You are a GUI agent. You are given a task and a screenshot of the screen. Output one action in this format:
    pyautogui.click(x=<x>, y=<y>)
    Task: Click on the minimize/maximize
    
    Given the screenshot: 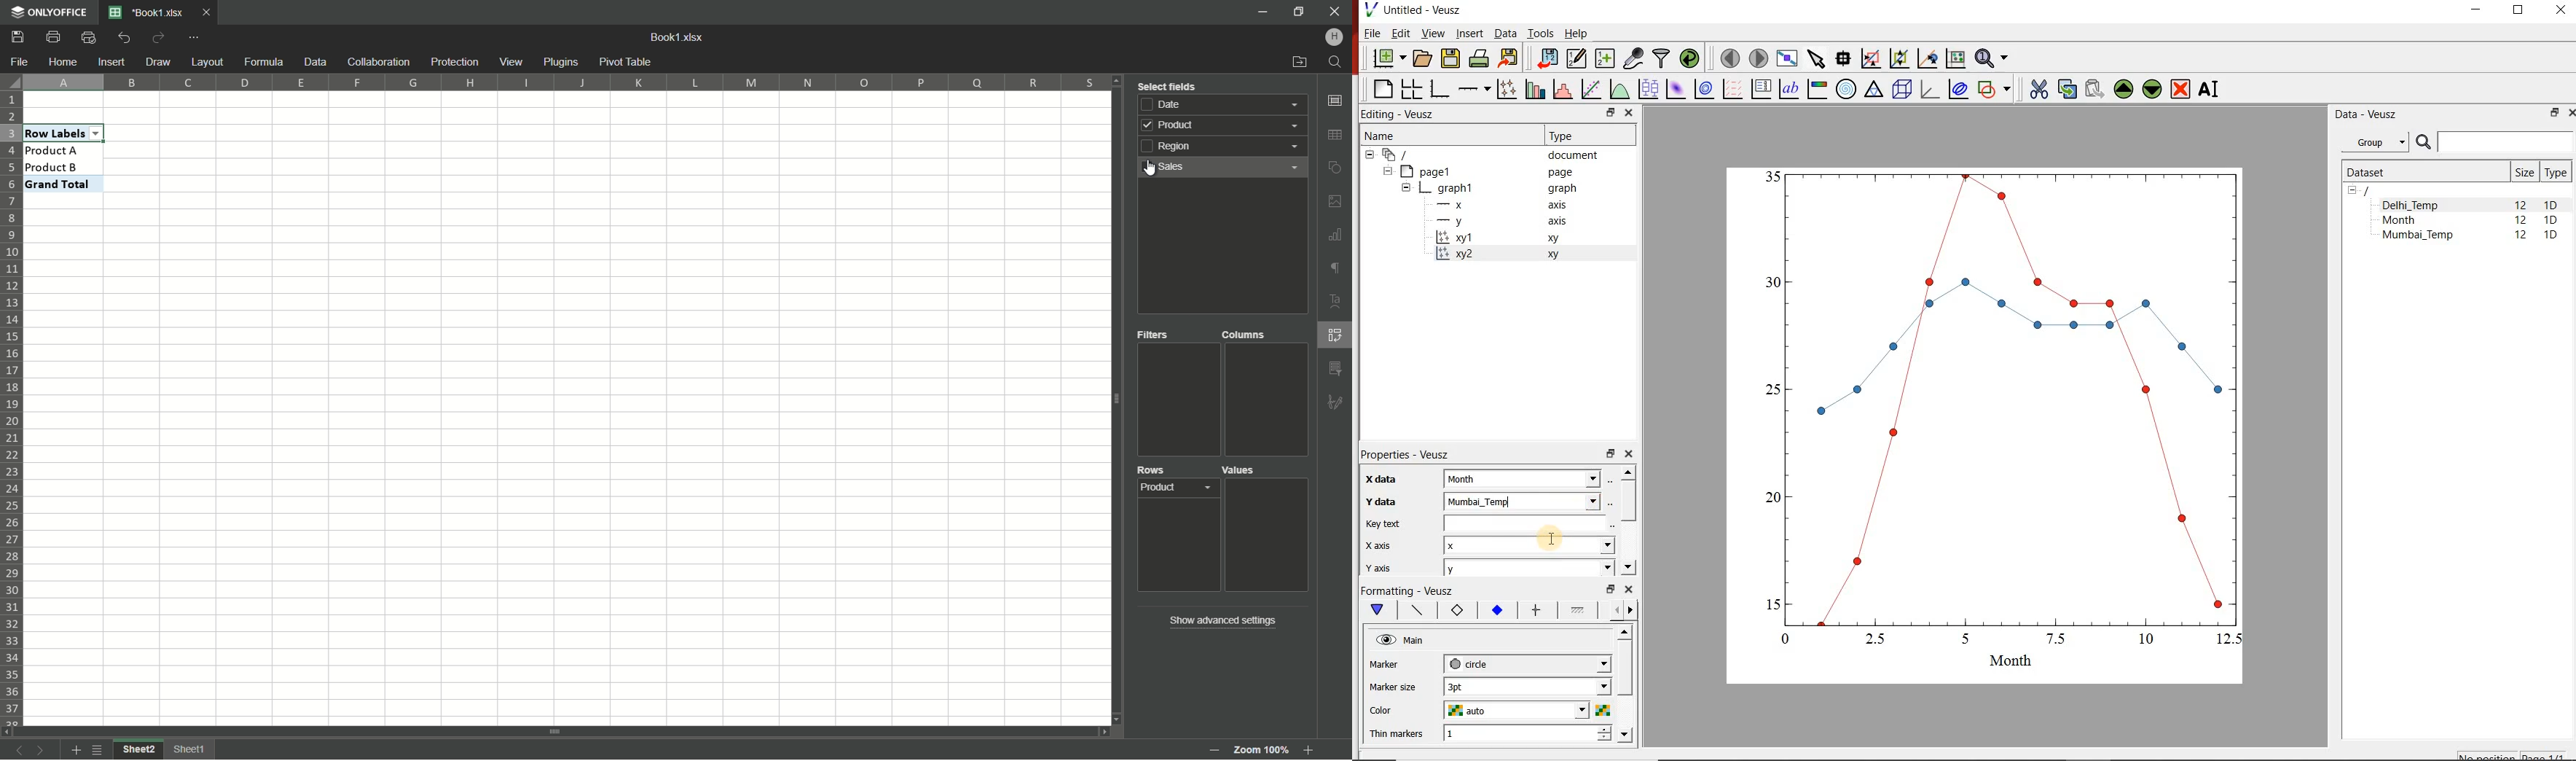 What is the action you would take?
    pyautogui.click(x=1299, y=12)
    